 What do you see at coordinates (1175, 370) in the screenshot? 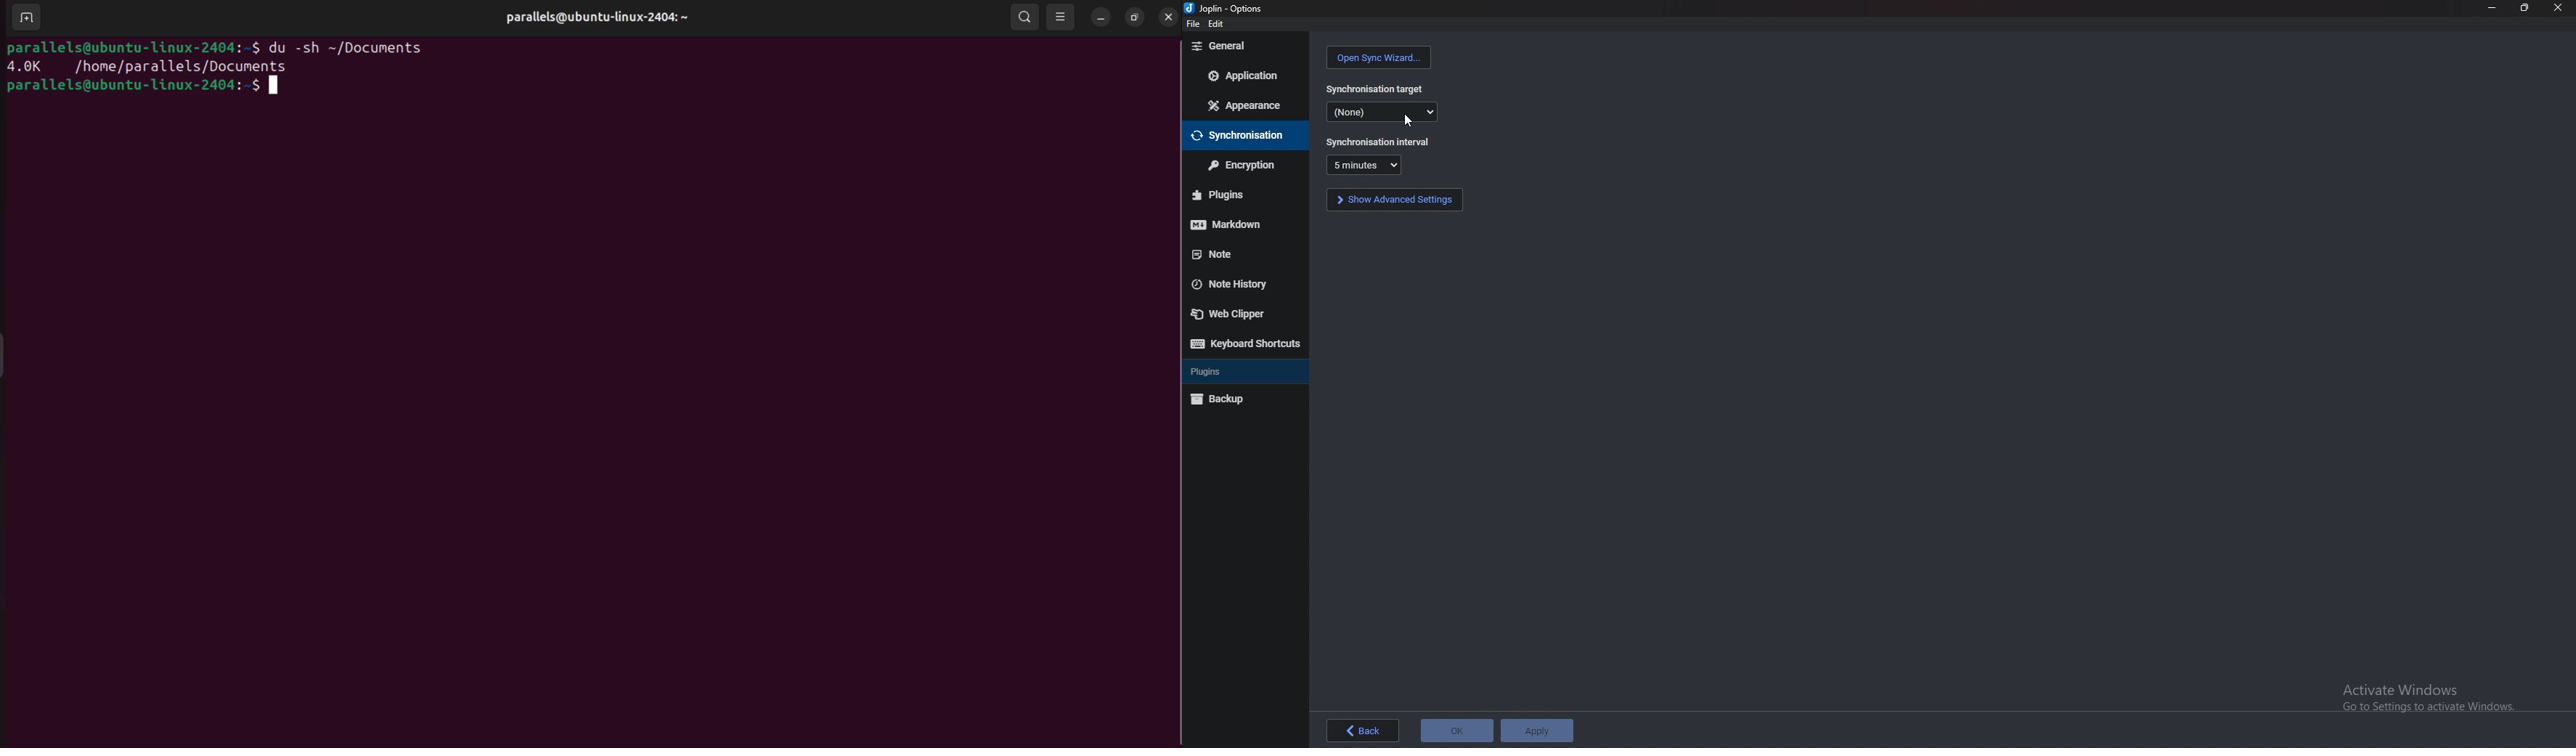
I see `Scrollbar` at bounding box center [1175, 370].